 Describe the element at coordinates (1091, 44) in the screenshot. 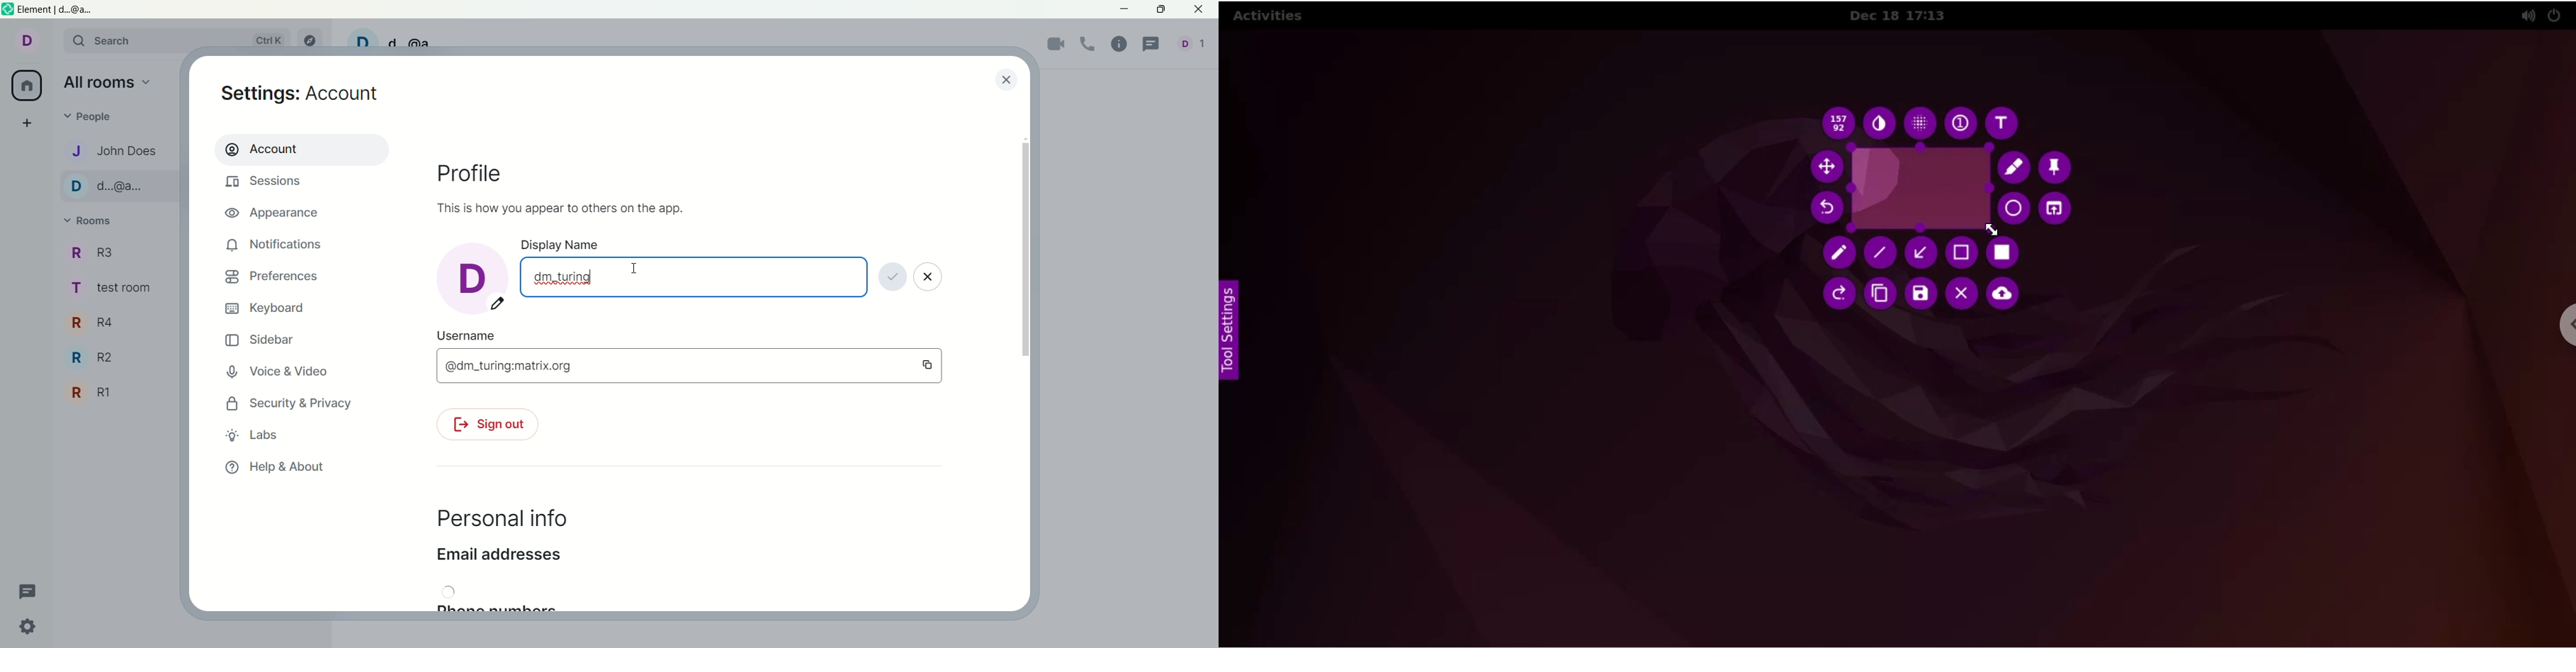

I see `voice call` at that location.